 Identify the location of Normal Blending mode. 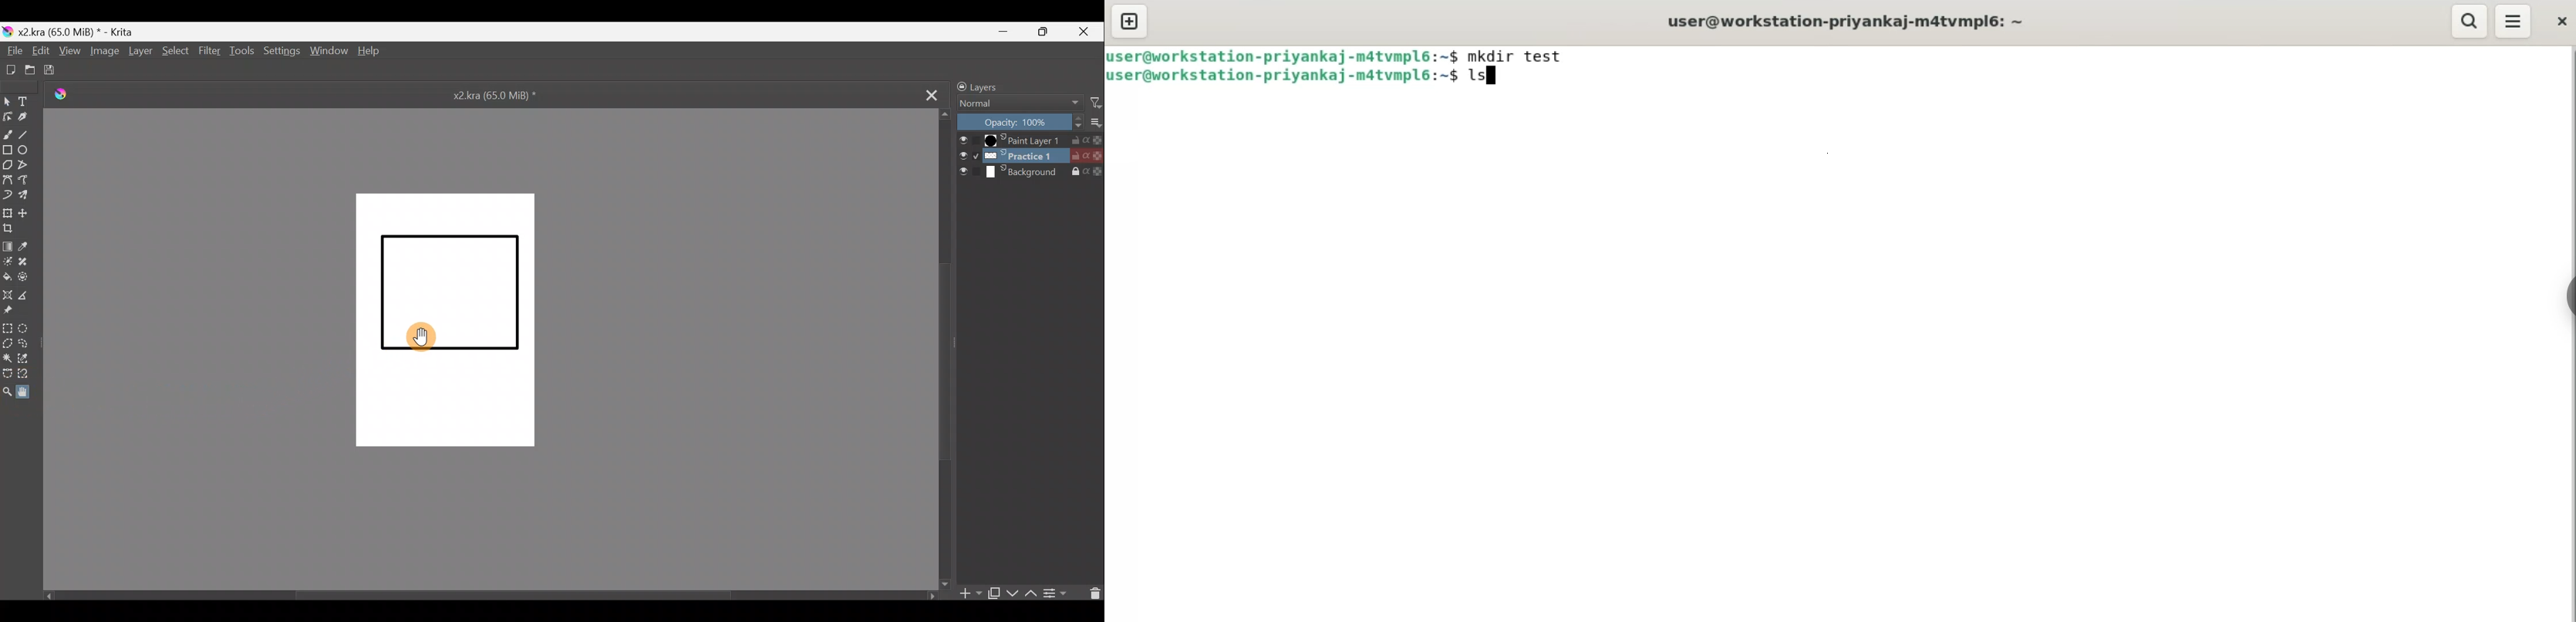
(1015, 104).